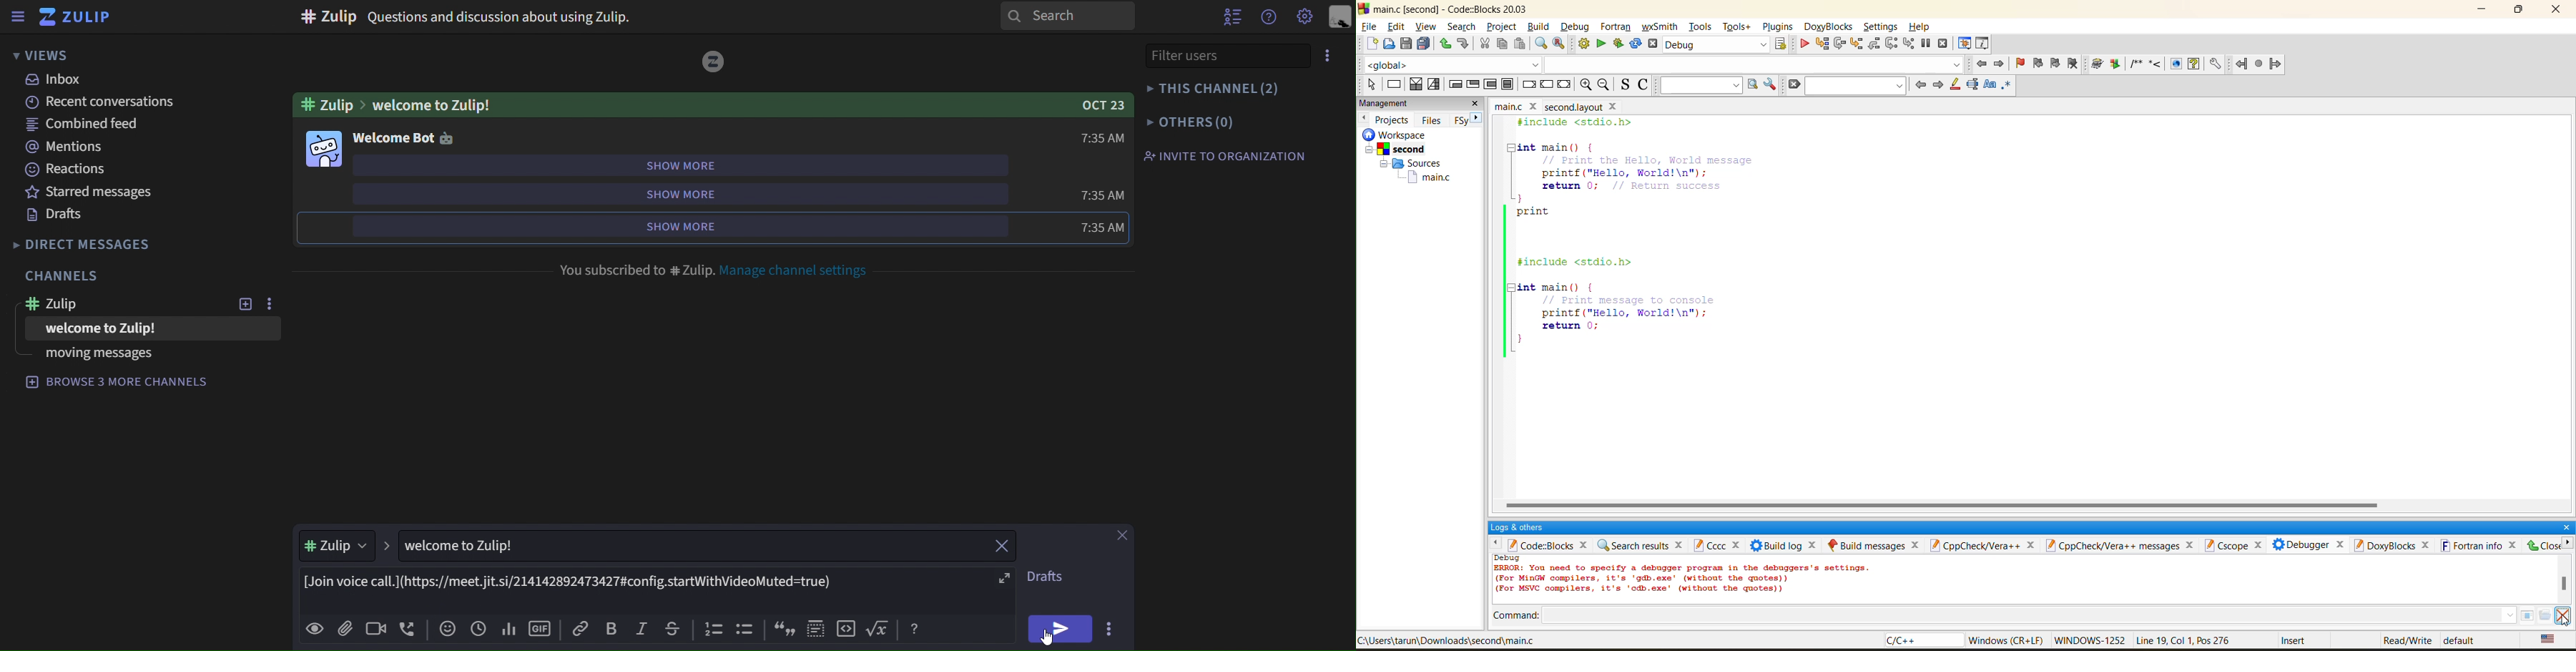 This screenshot has width=2576, height=672. What do you see at coordinates (1821, 44) in the screenshot?
I see `run to cursor` at bounding box center [1821, 44].